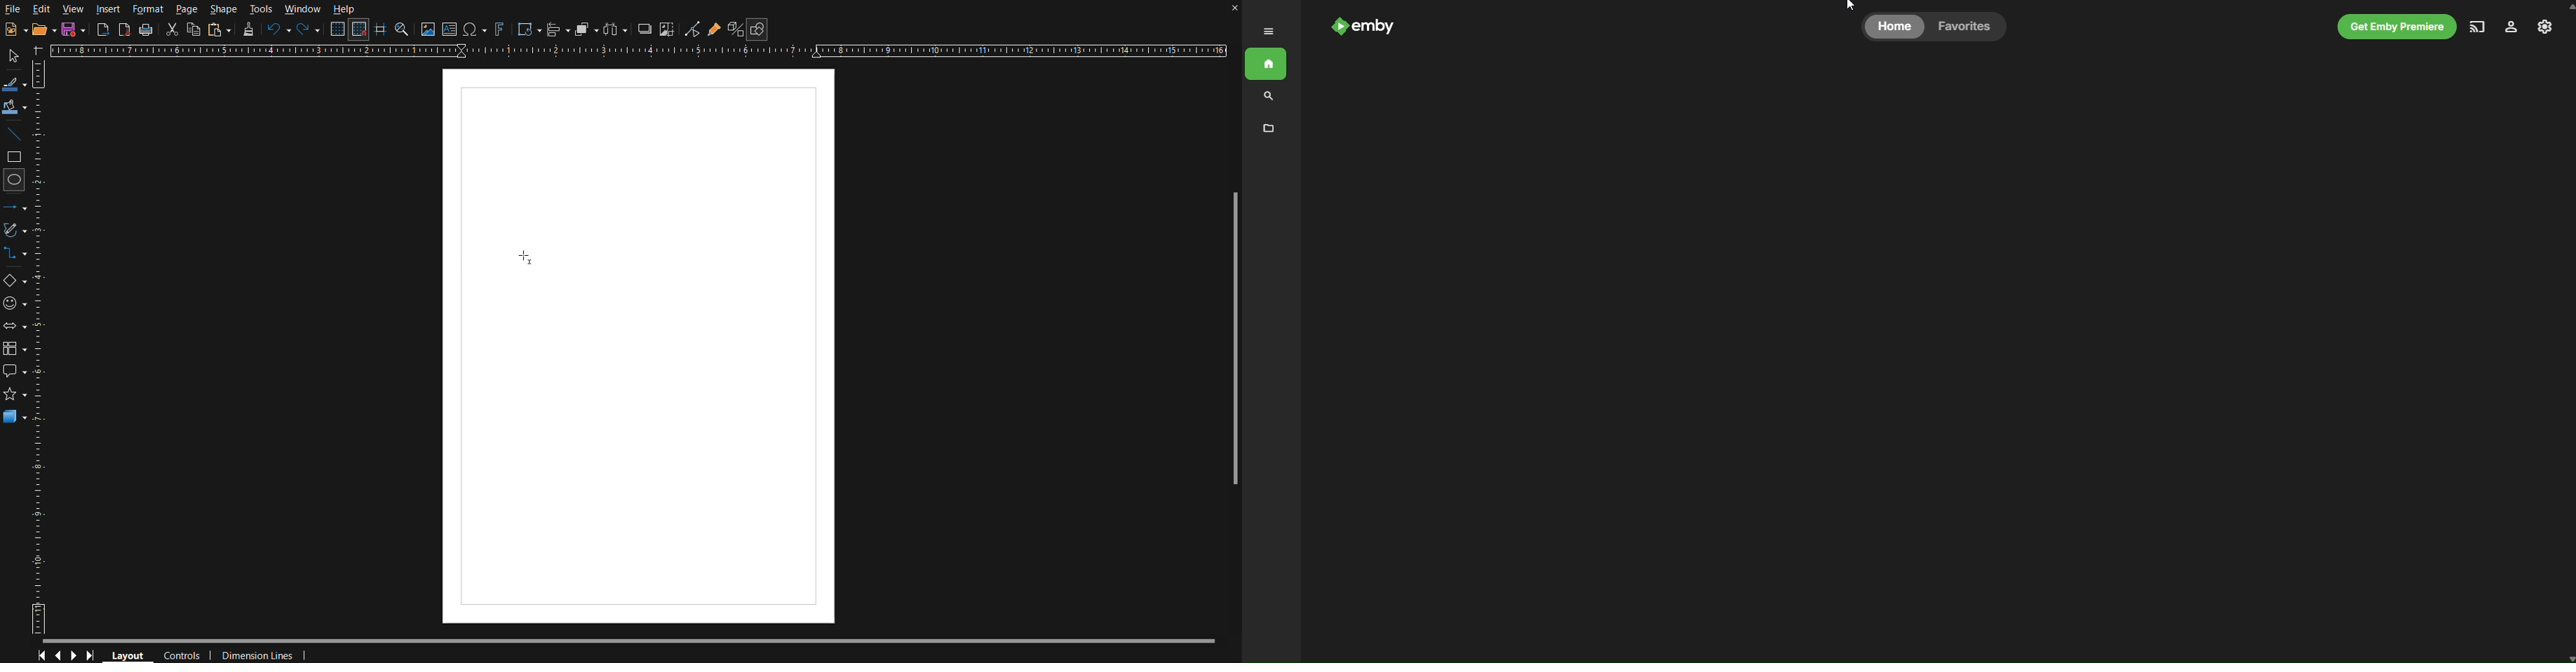 This screenshot has height=672, width=2576. What do you see at coordinates (126, 30) in the screenshot?
I see `Export as PDF` at bounding box center [126, 30].